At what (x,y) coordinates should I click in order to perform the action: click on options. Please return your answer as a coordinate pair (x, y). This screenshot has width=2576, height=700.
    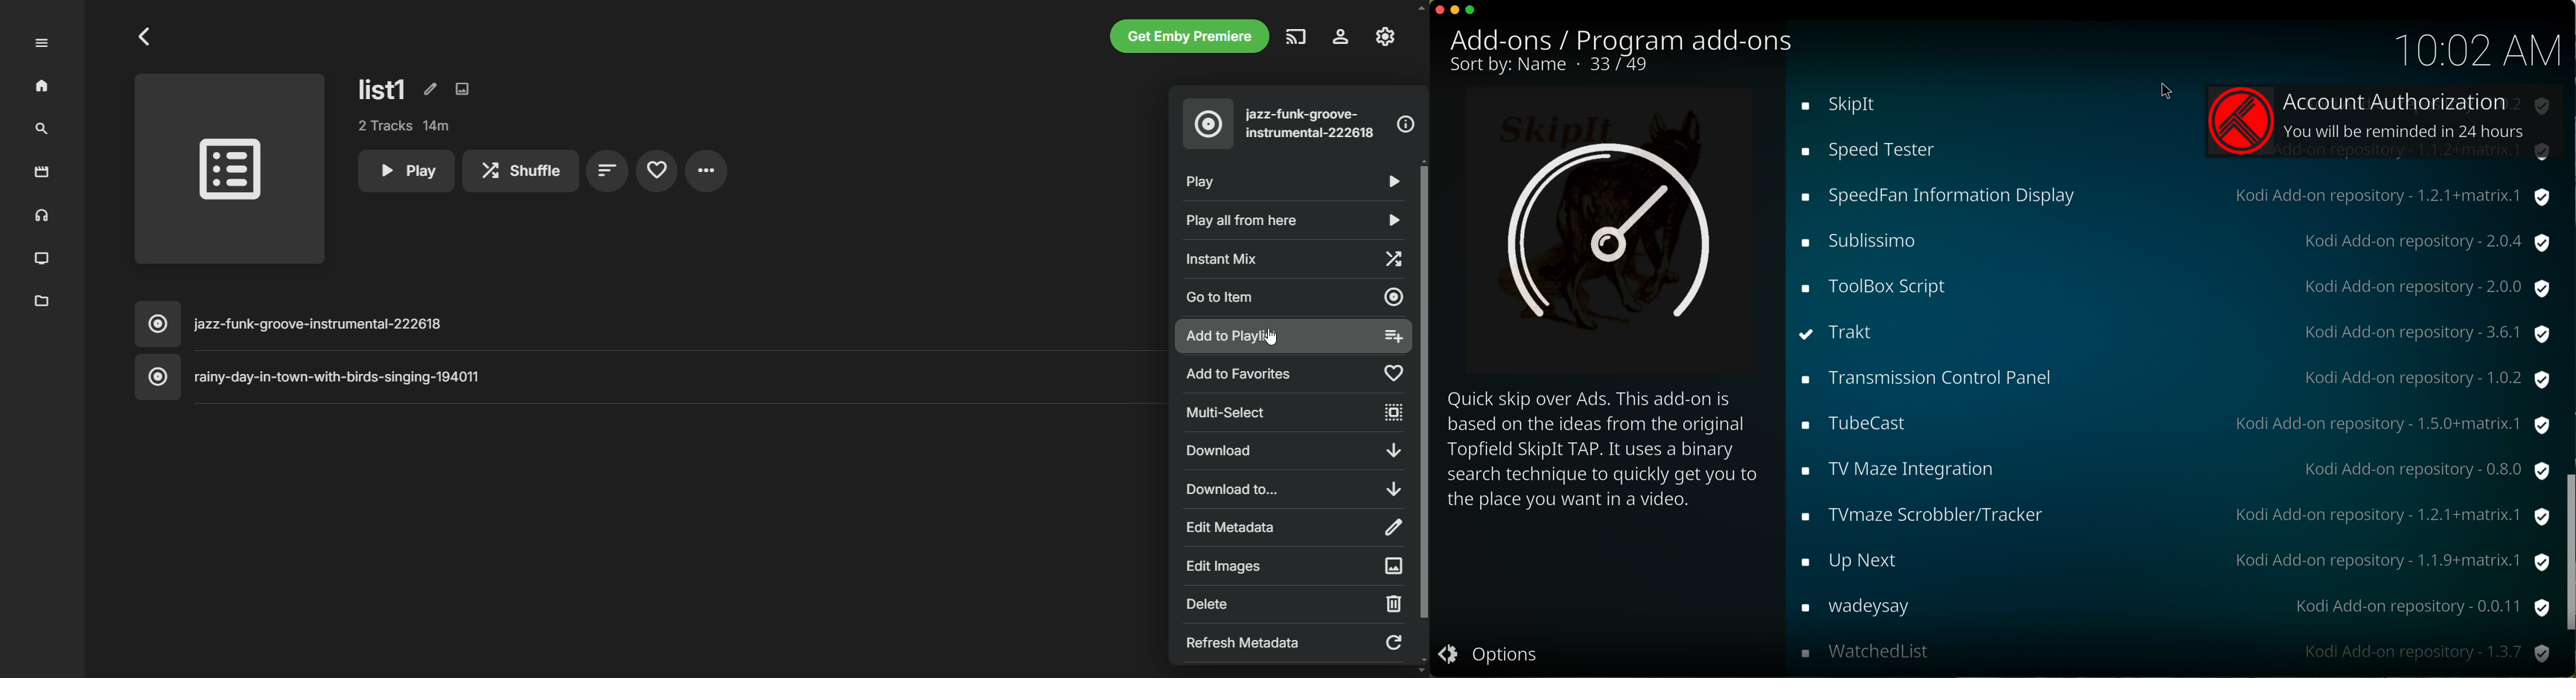
    Looking at the image, I should click on (1493, 656).